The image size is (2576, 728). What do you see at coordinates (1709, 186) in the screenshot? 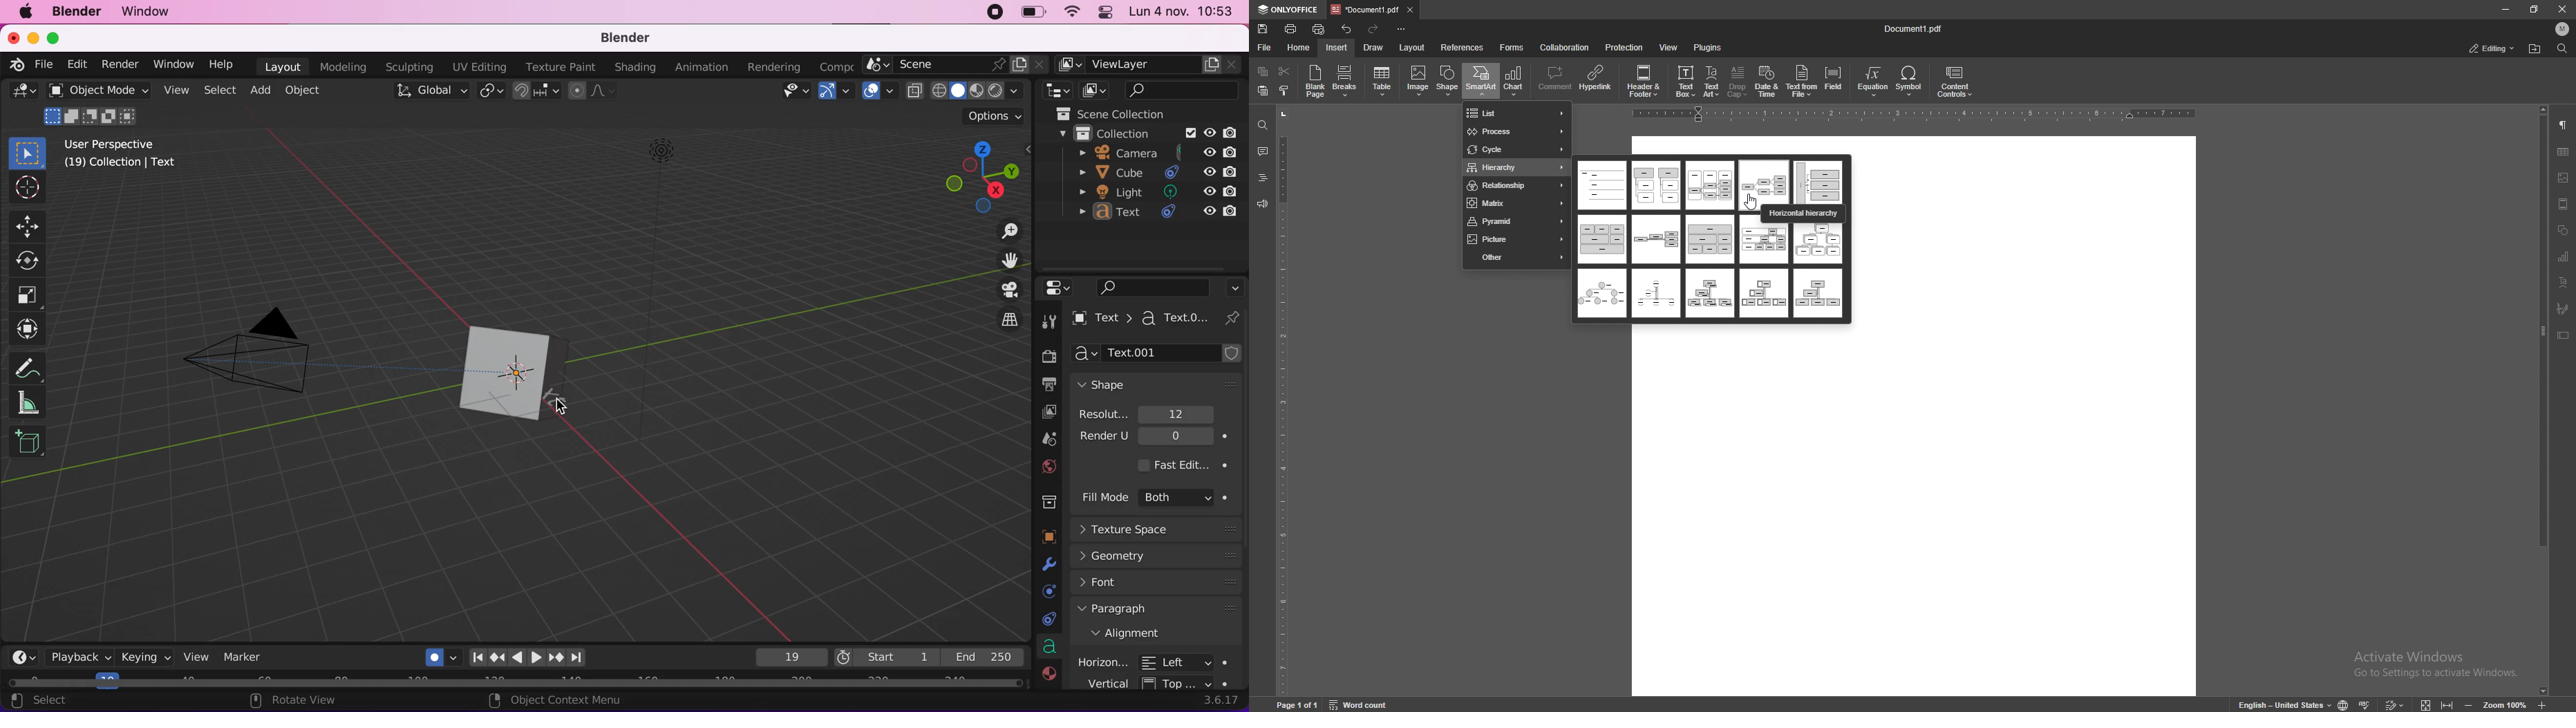
I see `hierarchy smart art` at bounding box center [1709, 186].